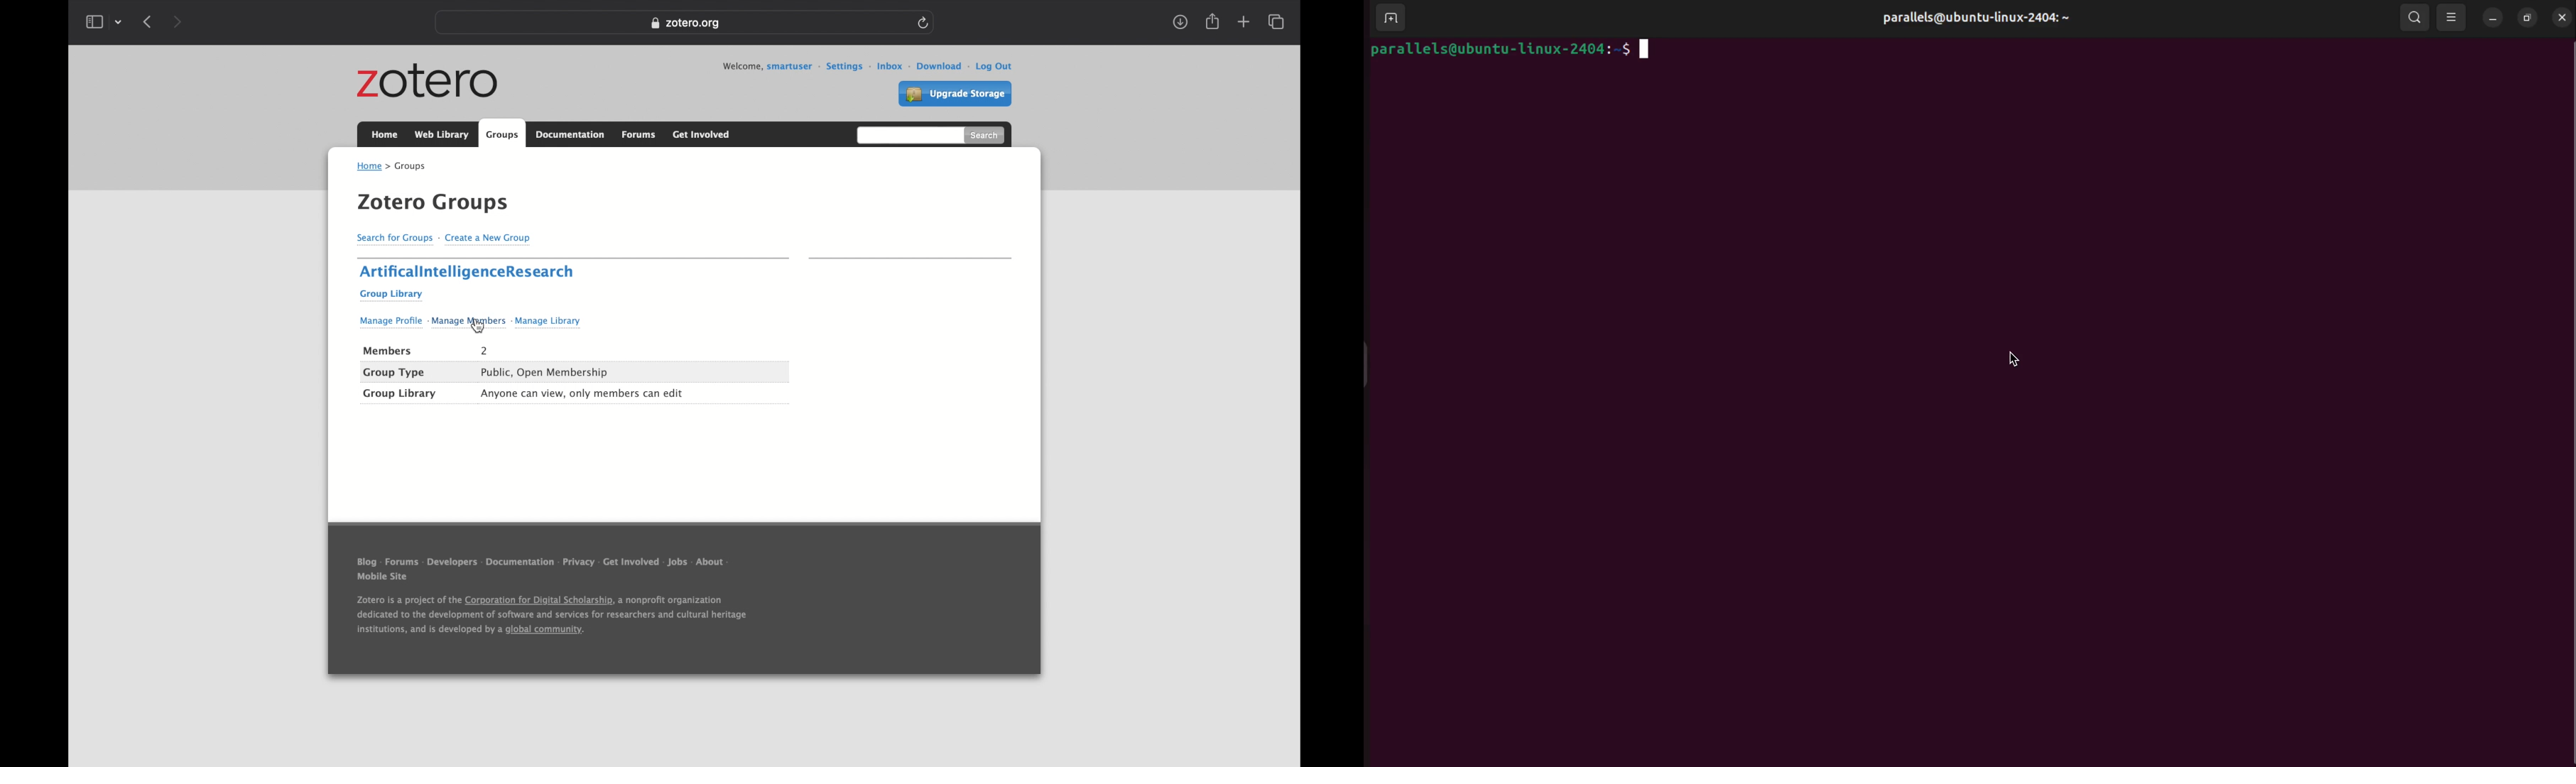 The image size is (2576, 784). I want to click on search for groups, so click(394, 240).